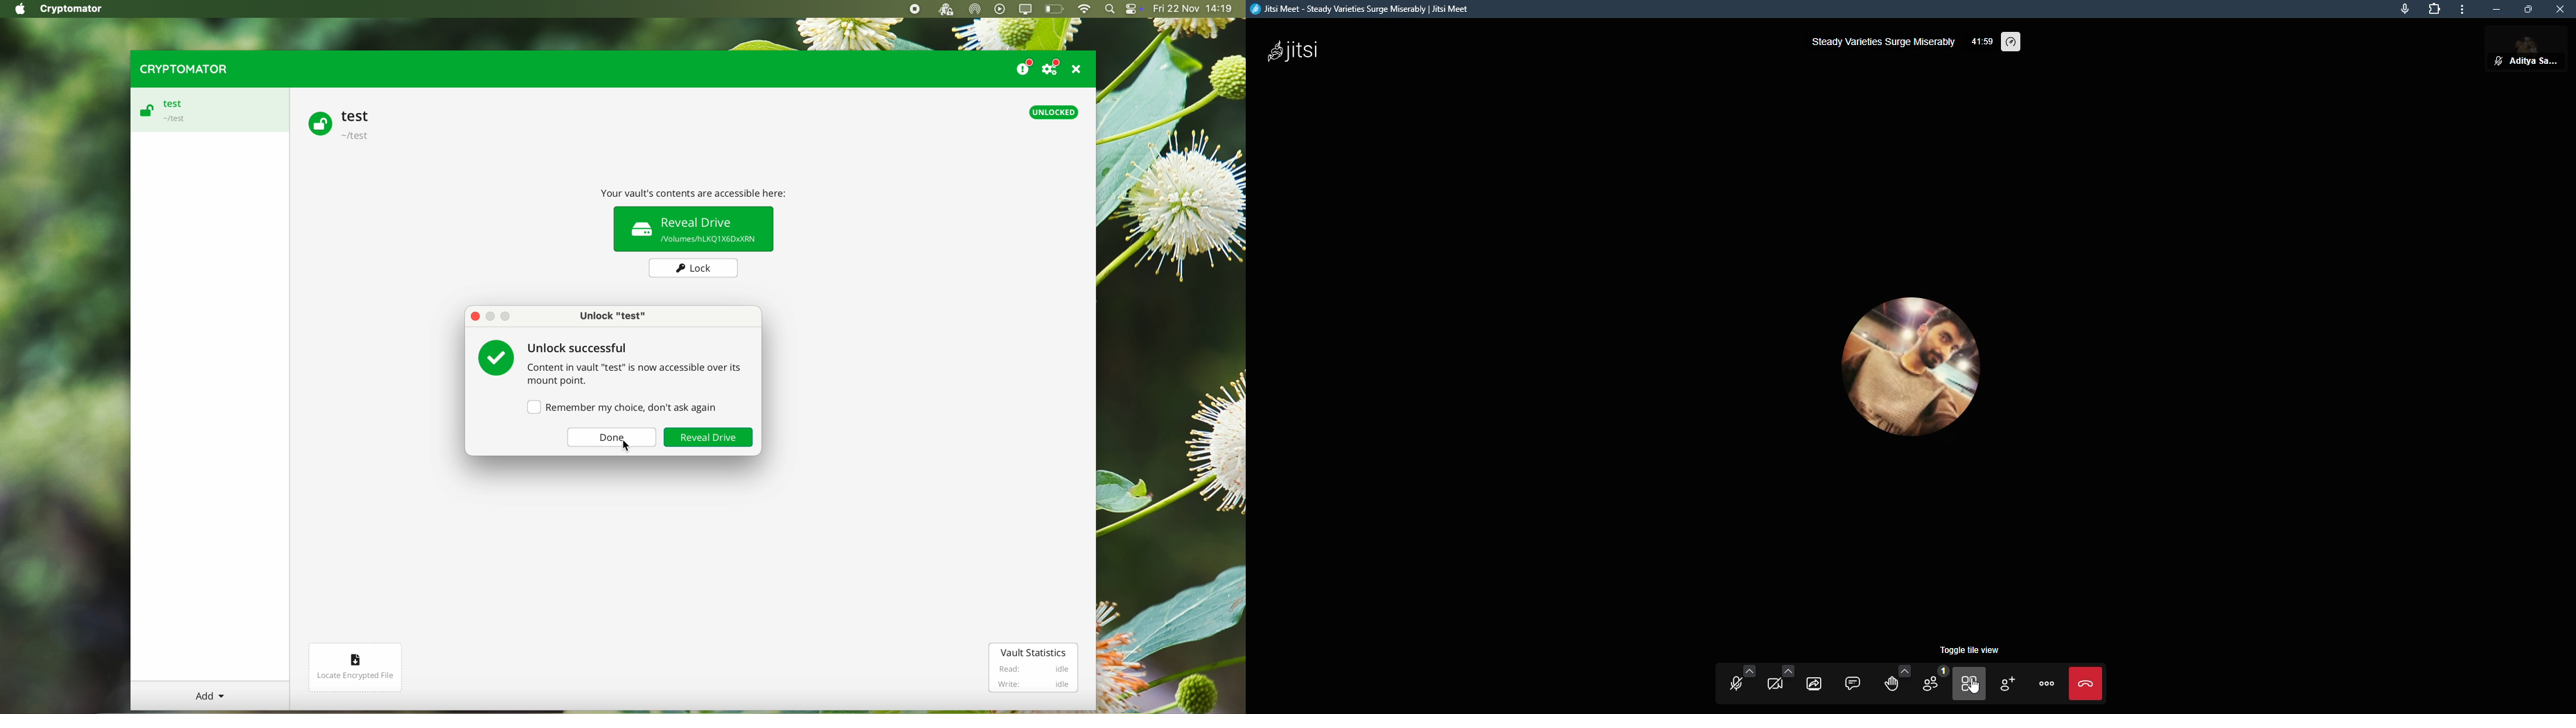  What do you see at coordinates (1934, 682) in the screenshot?
I see `participants` at bounding box center [1934, 682].